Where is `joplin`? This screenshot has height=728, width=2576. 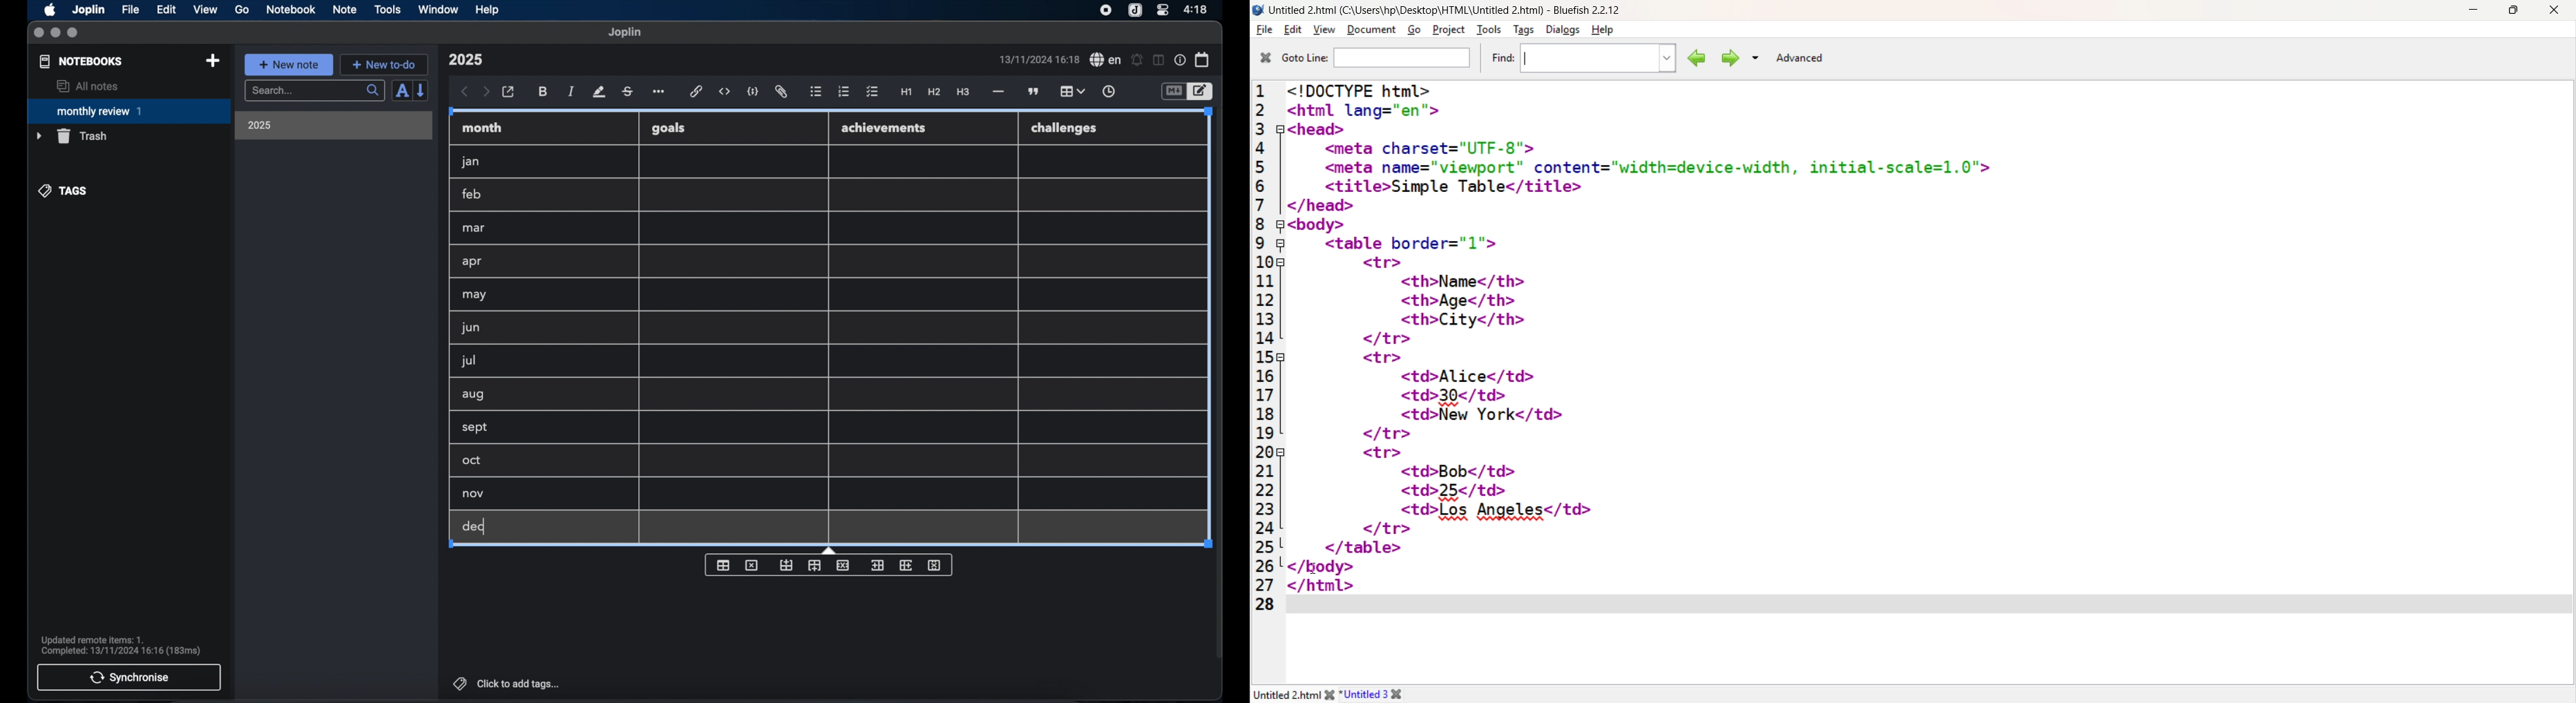 joplin is located at coordinates (625, 32).